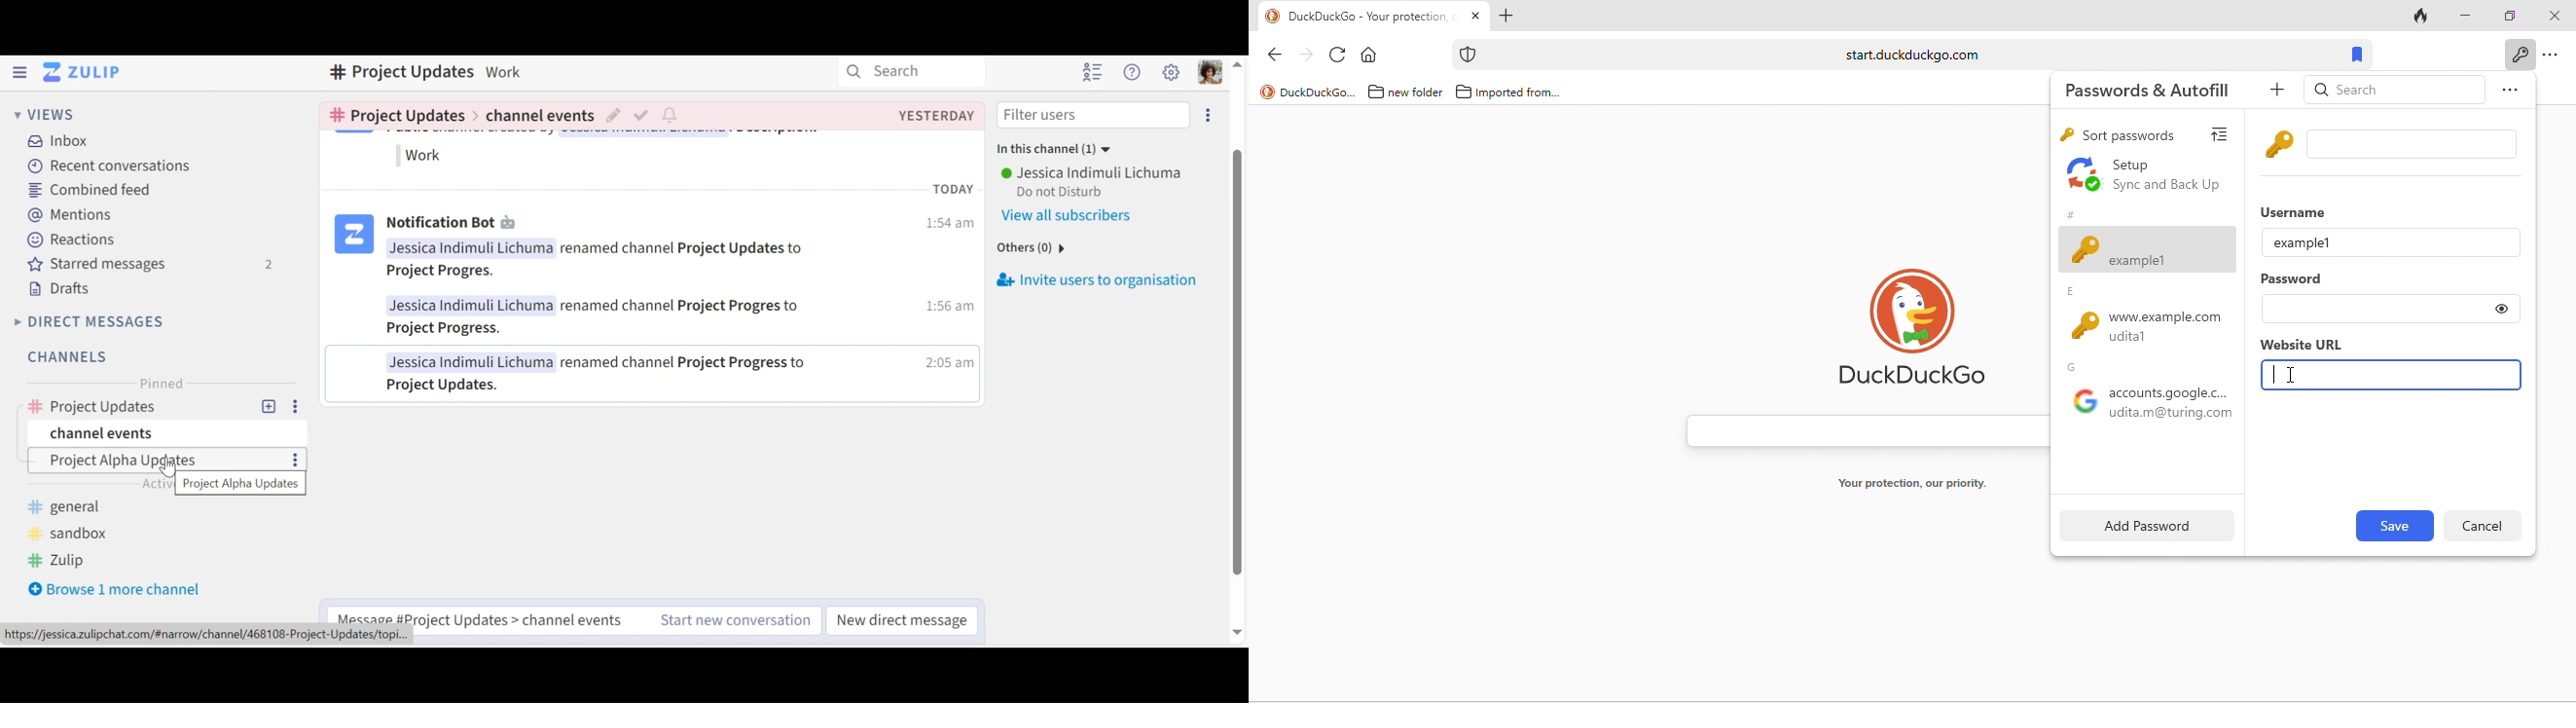 Image resolution: width=2576 pixels, height=728 pixels. What do you see at coordinates (949, 366) in the screenshot?
I see `2:05am |` at bounding box center [949, 366].